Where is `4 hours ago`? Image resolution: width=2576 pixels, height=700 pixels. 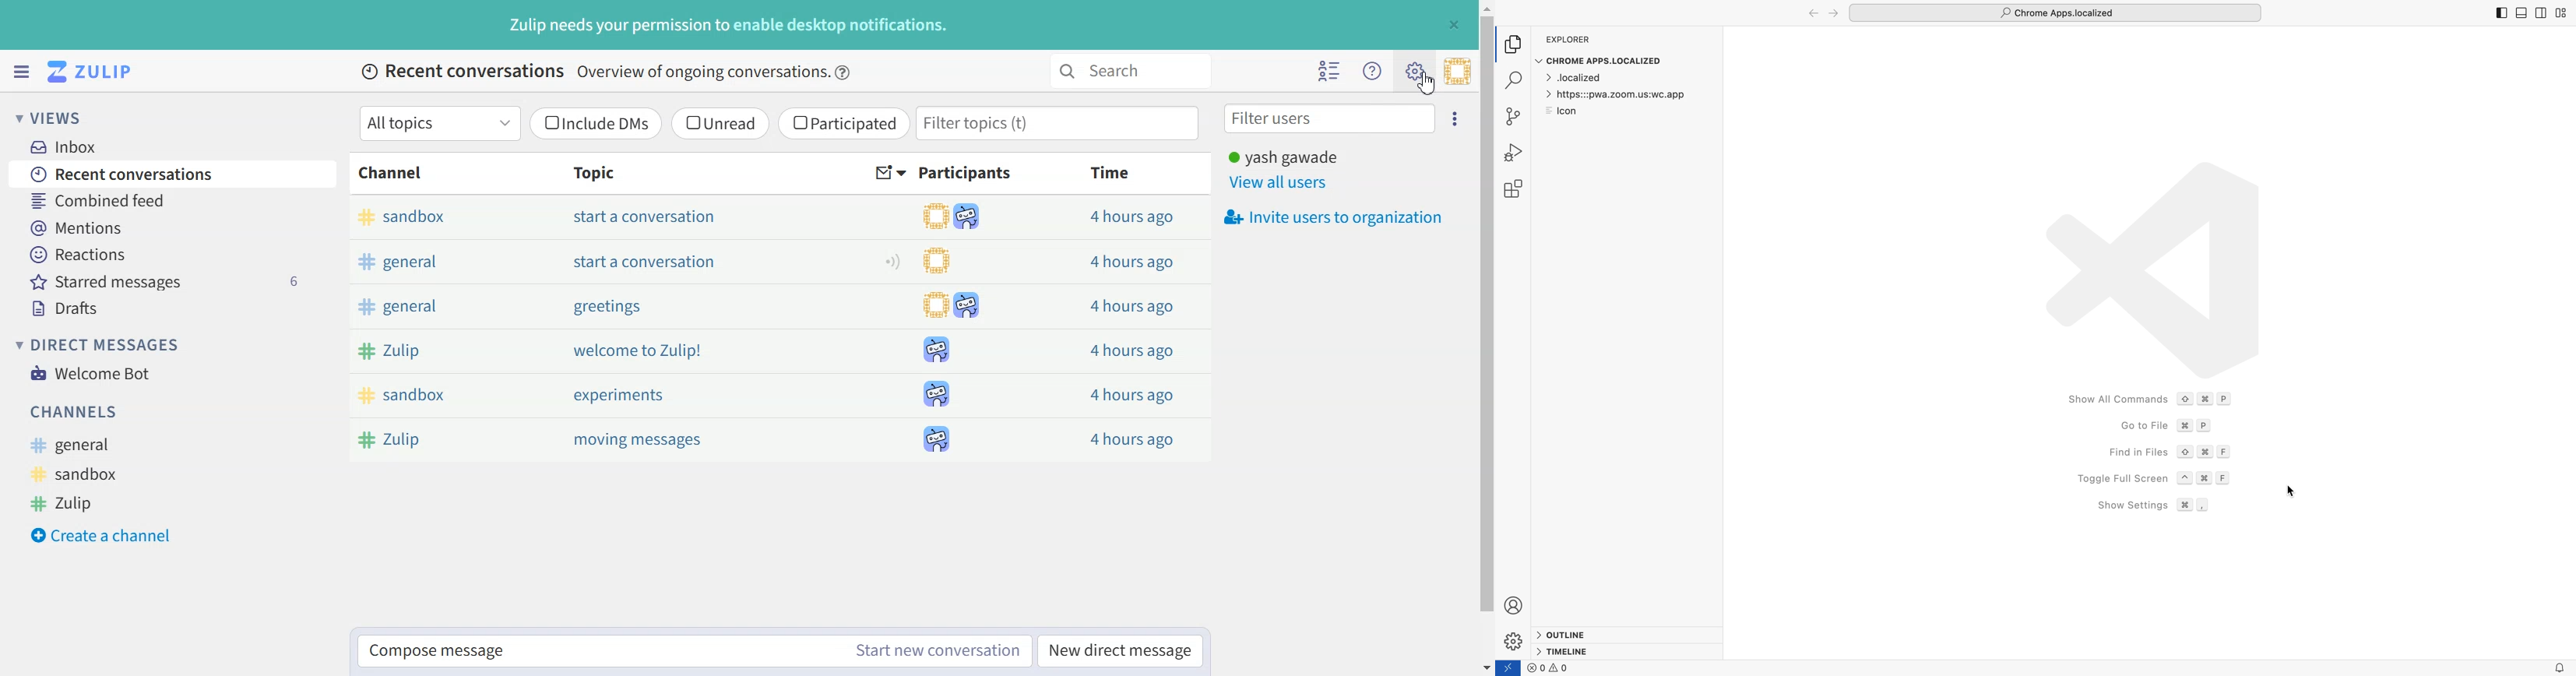
4 hours ago is located at coordinates (1132, 436).